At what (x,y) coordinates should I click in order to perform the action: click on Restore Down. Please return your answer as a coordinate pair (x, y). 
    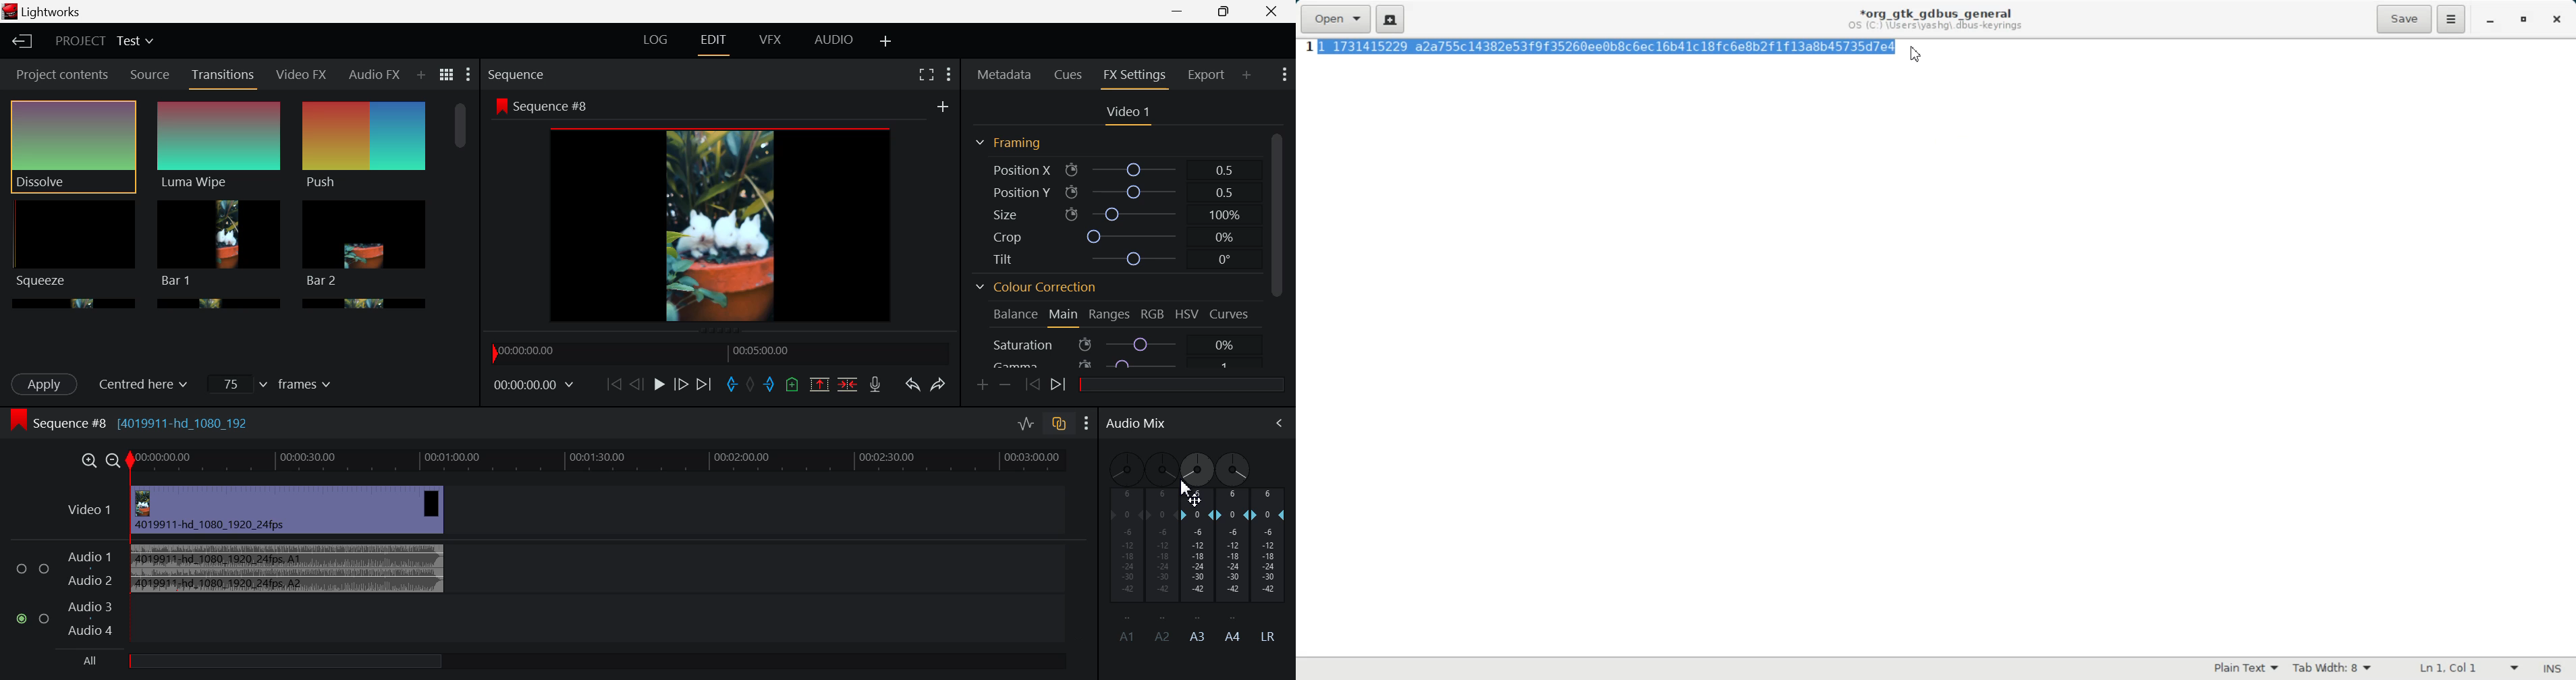
    Looking at the image, I should click on (1178, 12).